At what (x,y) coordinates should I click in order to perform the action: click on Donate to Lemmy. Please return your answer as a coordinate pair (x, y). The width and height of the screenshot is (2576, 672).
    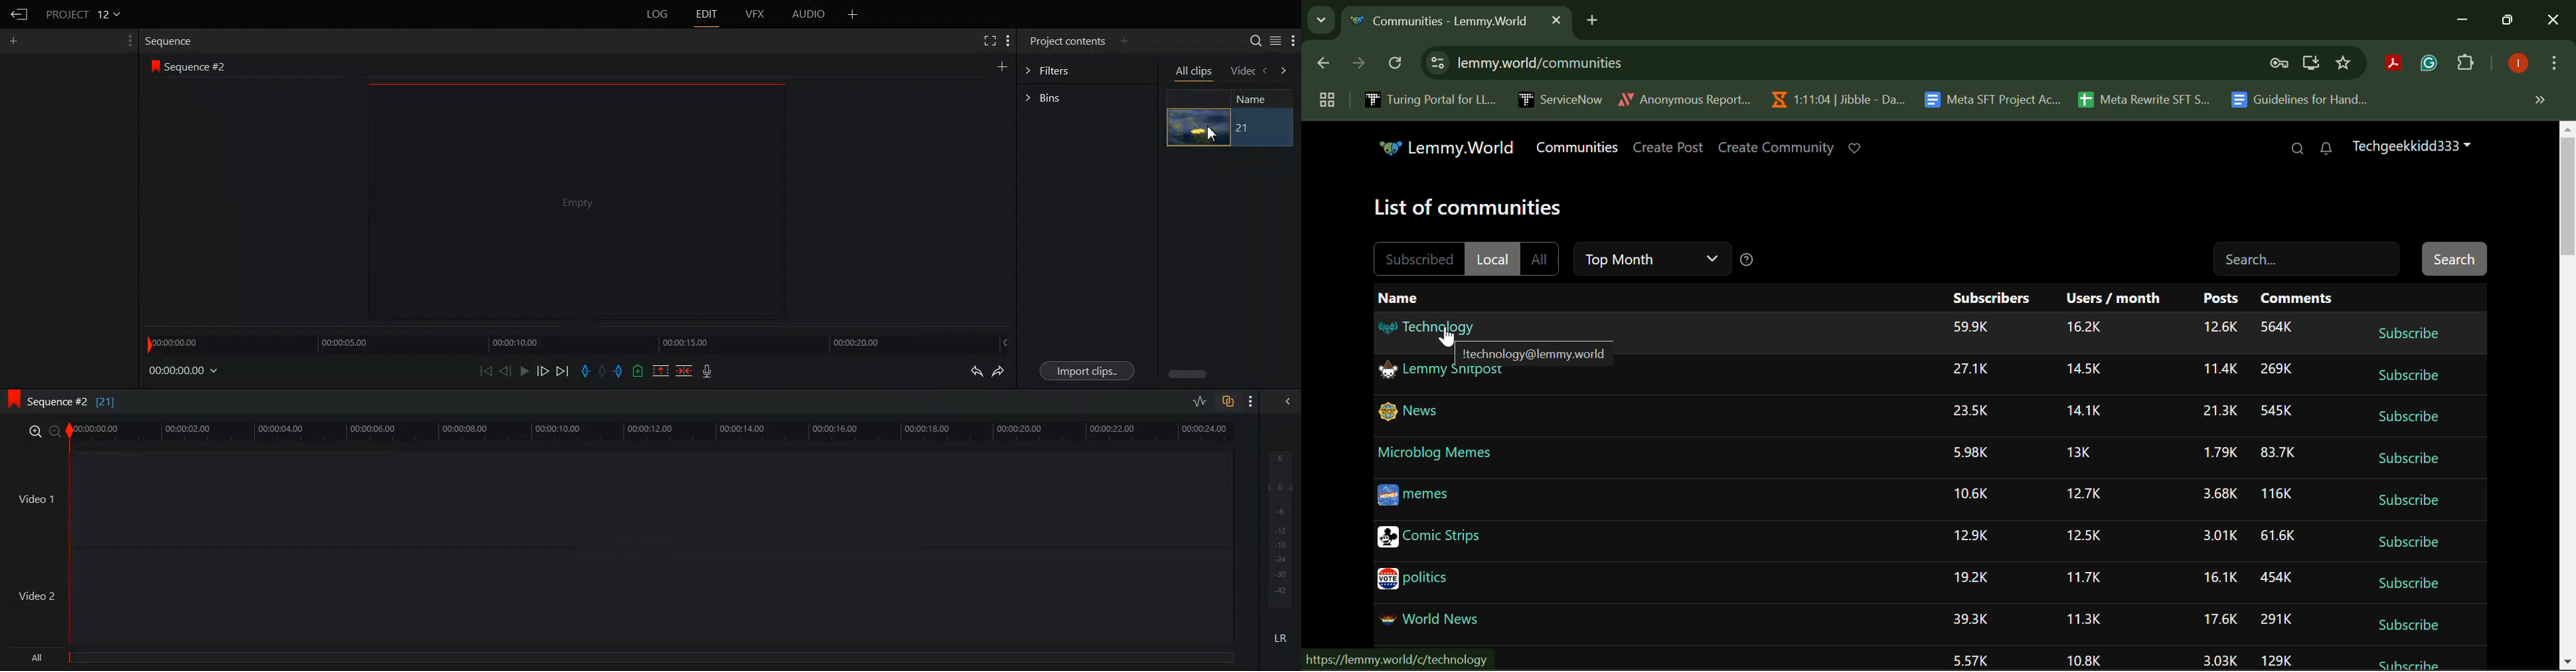
    Looking at the image, I should click on (1857, 148).